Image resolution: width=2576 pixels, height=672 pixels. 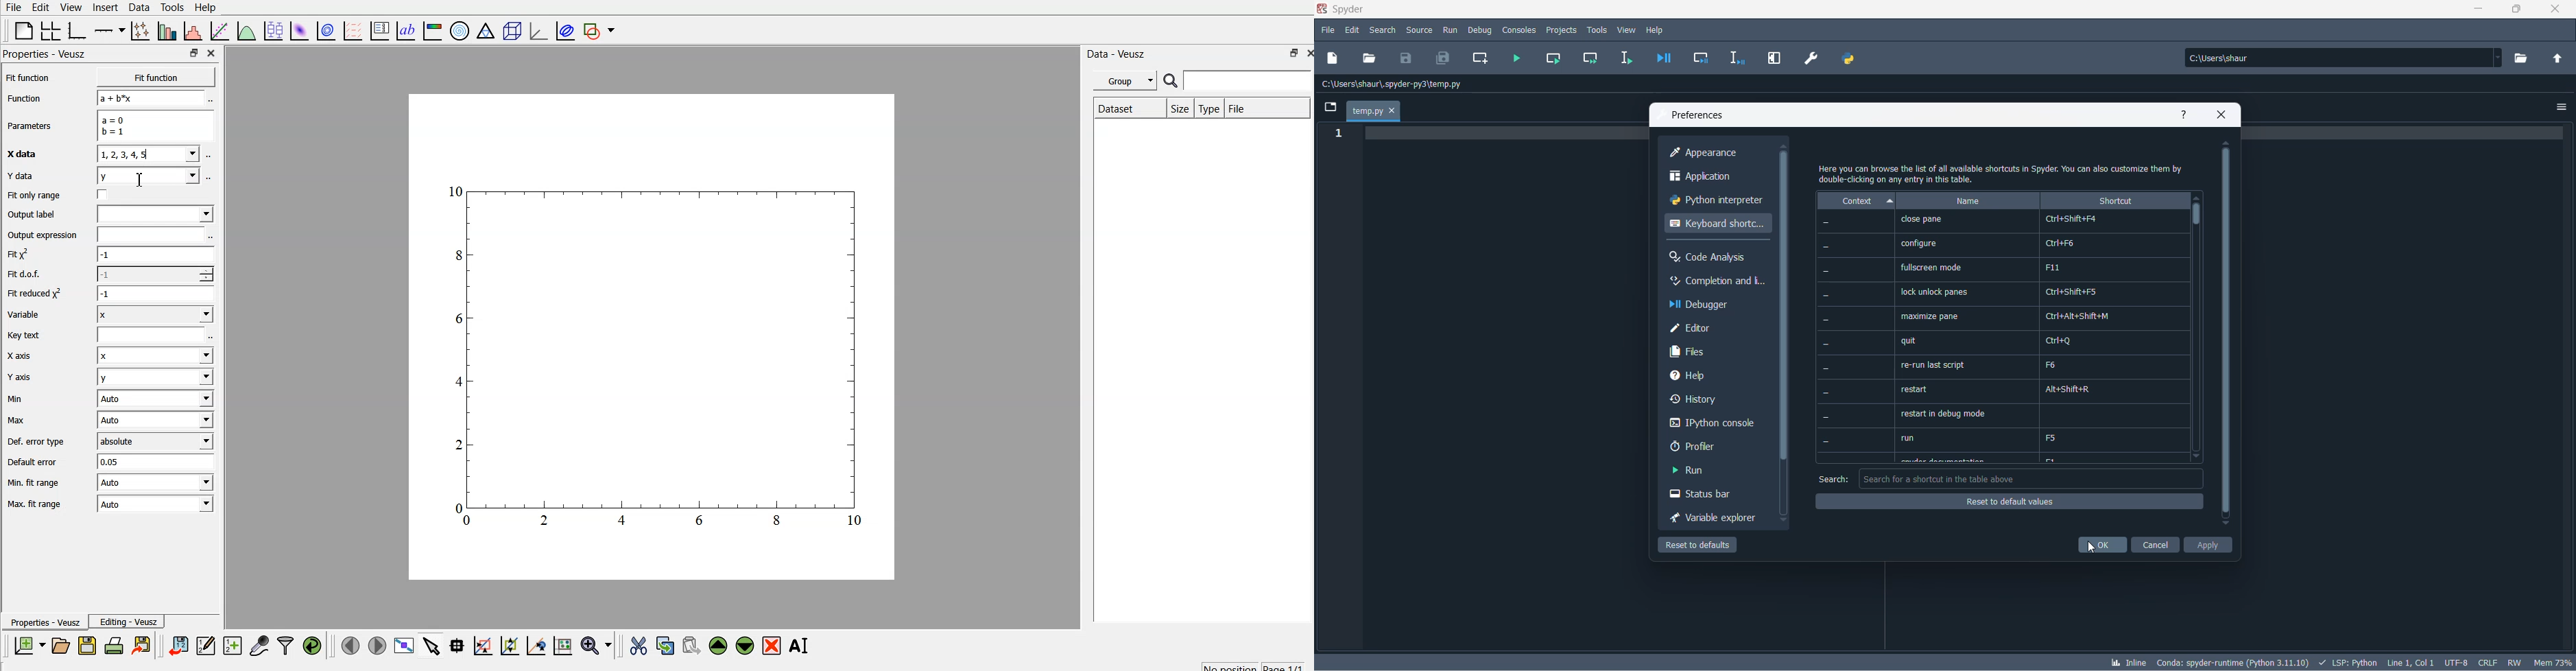 What do you see at coordinates (2116, 200) in the screenshot?
I see `shortcut` at bounding box center [2116, 200].